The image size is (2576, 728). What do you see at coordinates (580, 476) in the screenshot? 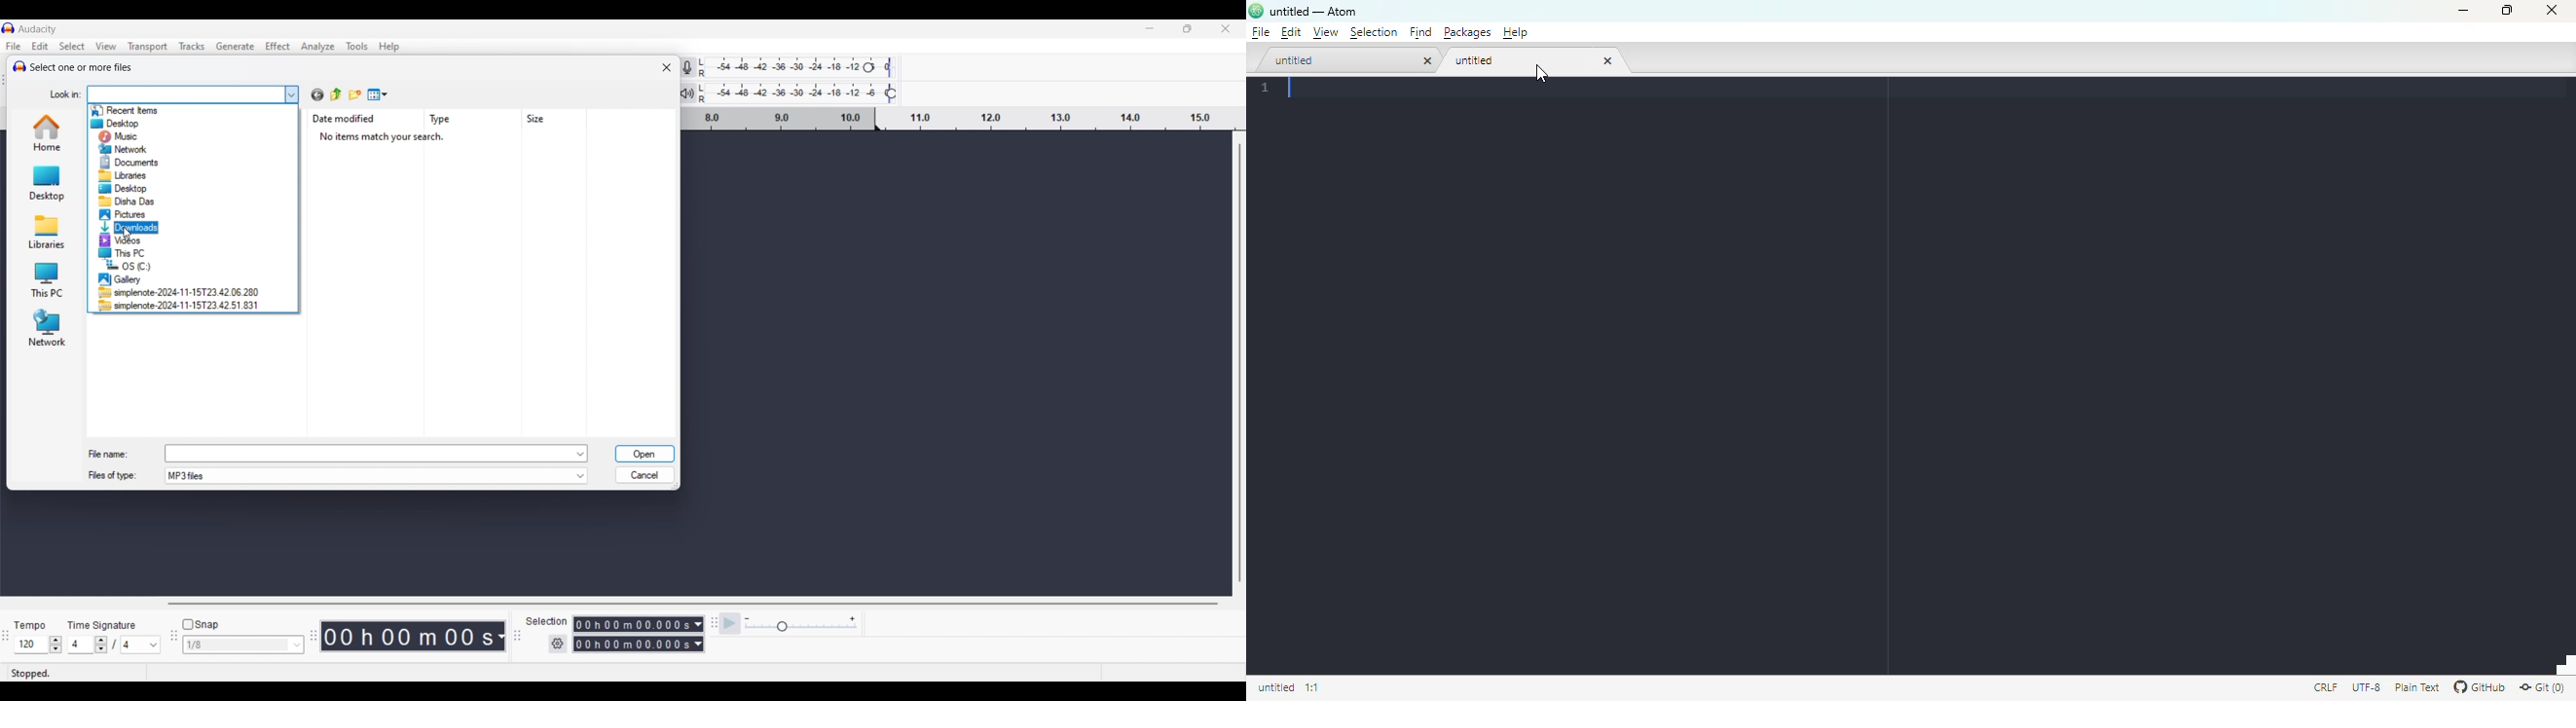
I see `File type options` at bounding box center [580, 476].